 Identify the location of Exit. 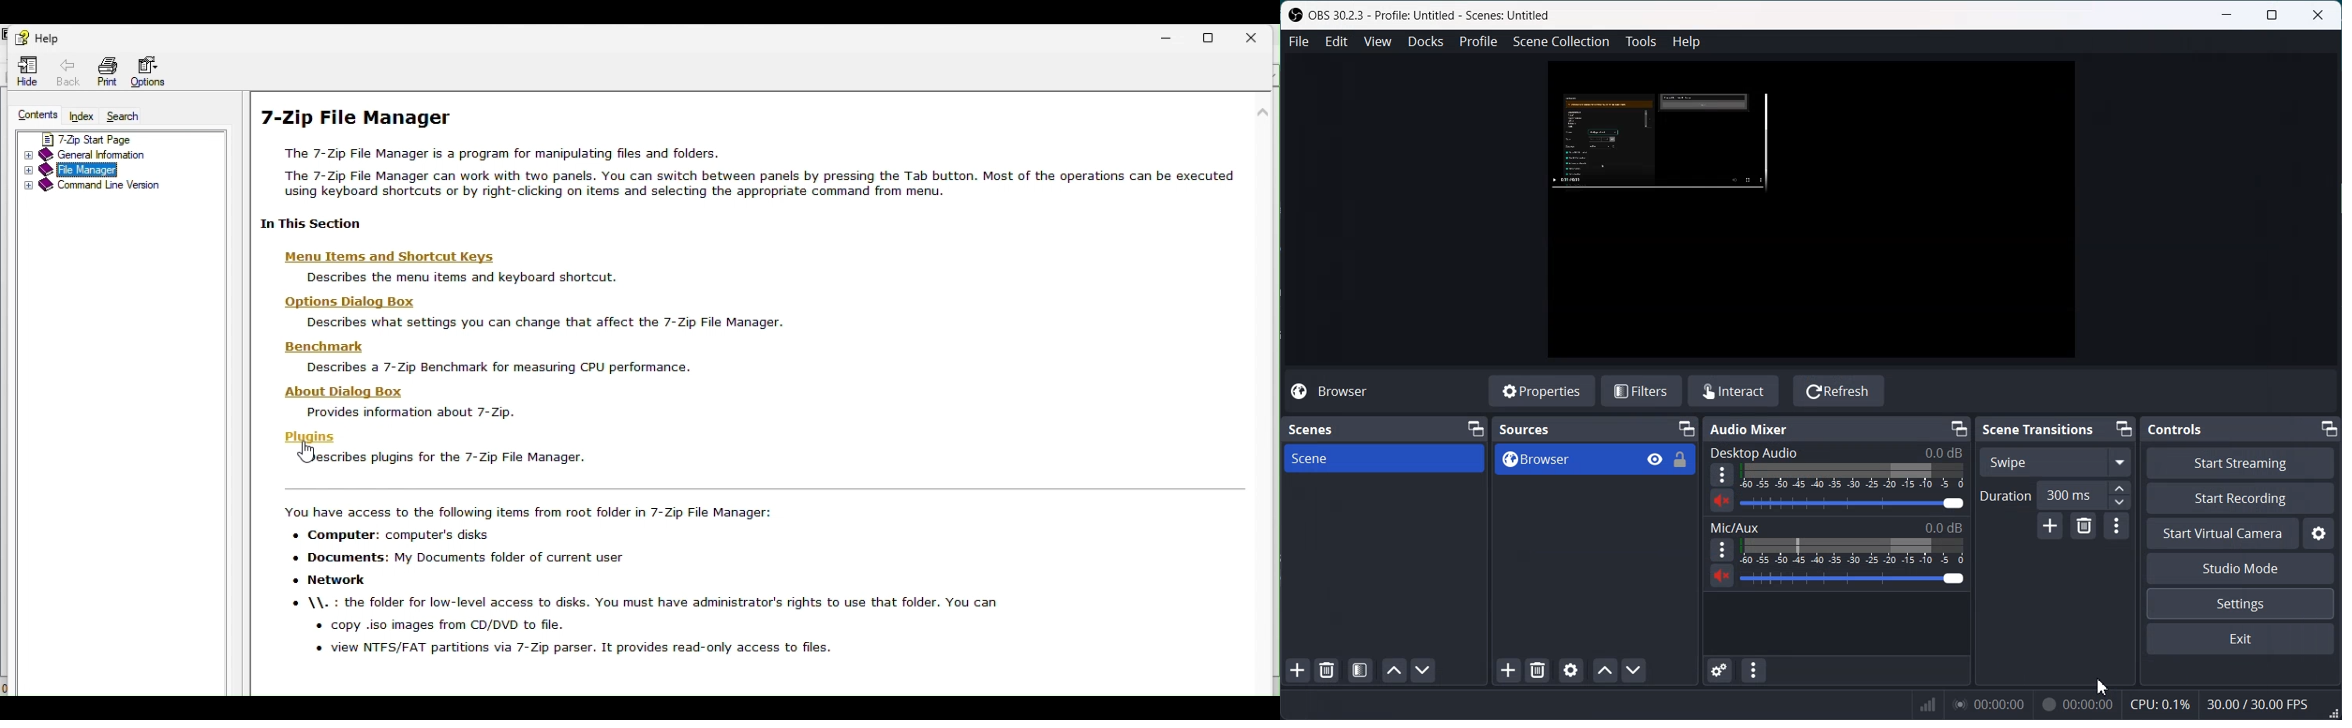
(2241, 640).